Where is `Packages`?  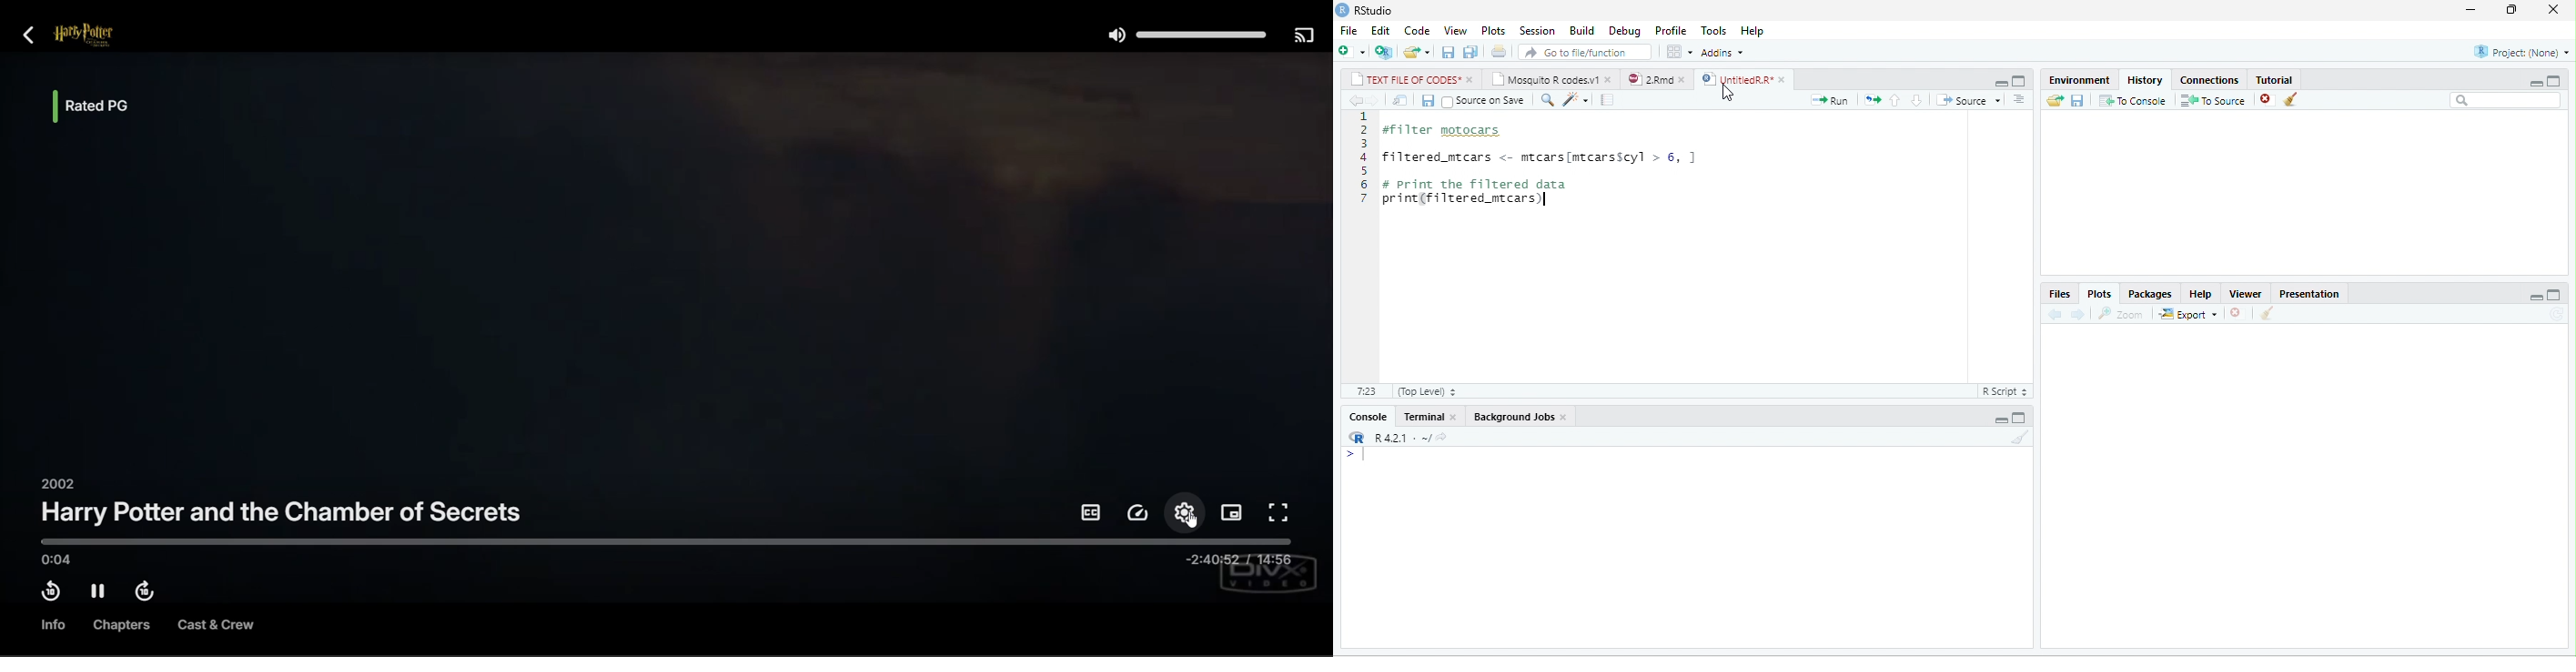
Packages is located at coordinates (2150, 294).